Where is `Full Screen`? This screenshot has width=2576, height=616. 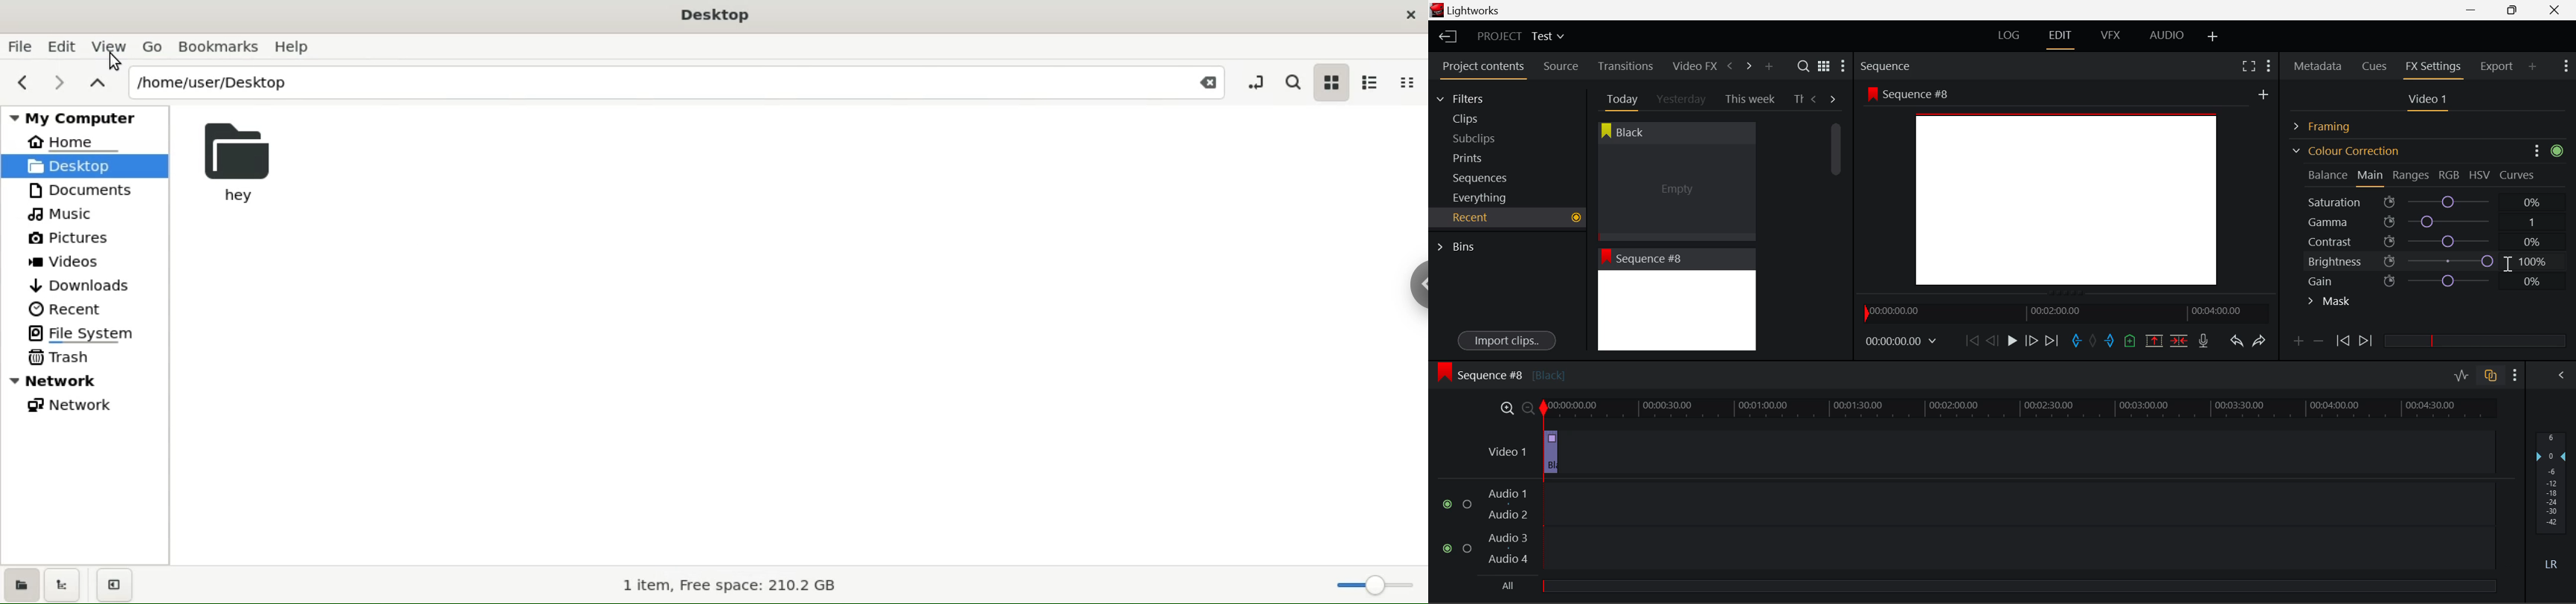 Full Screen is located at coordinates (2249, 65).